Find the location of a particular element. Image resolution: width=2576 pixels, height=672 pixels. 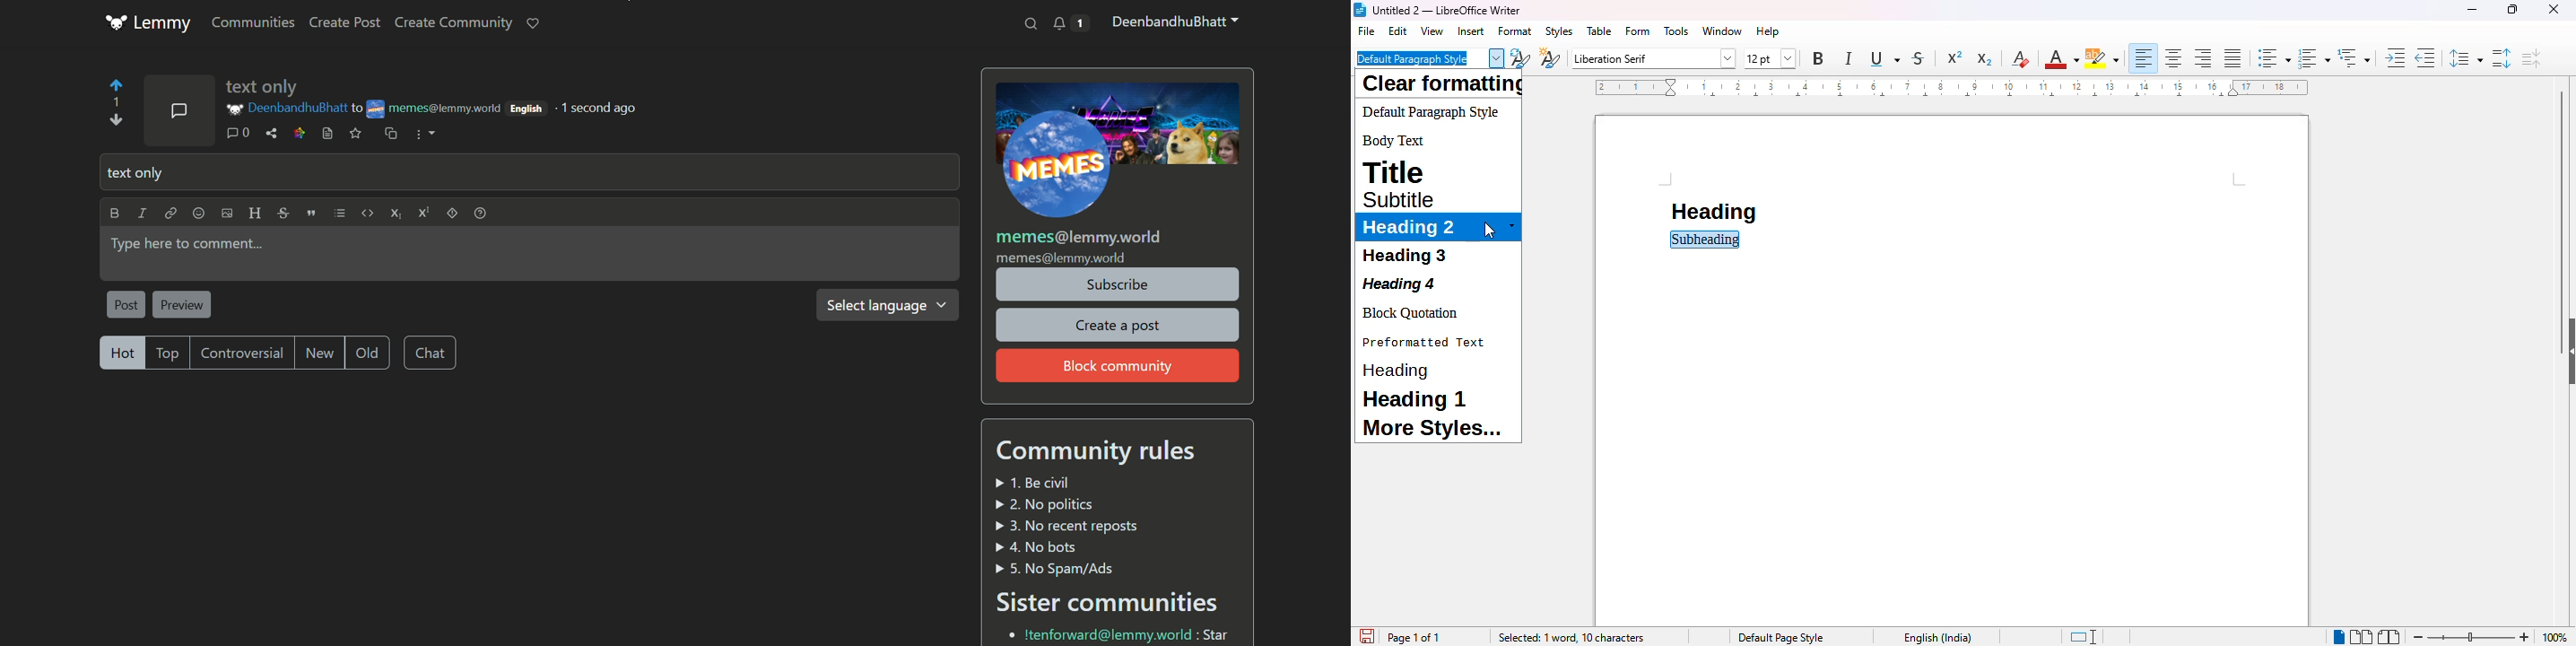

toggle unordered list is located at coordinates (2275, 58).